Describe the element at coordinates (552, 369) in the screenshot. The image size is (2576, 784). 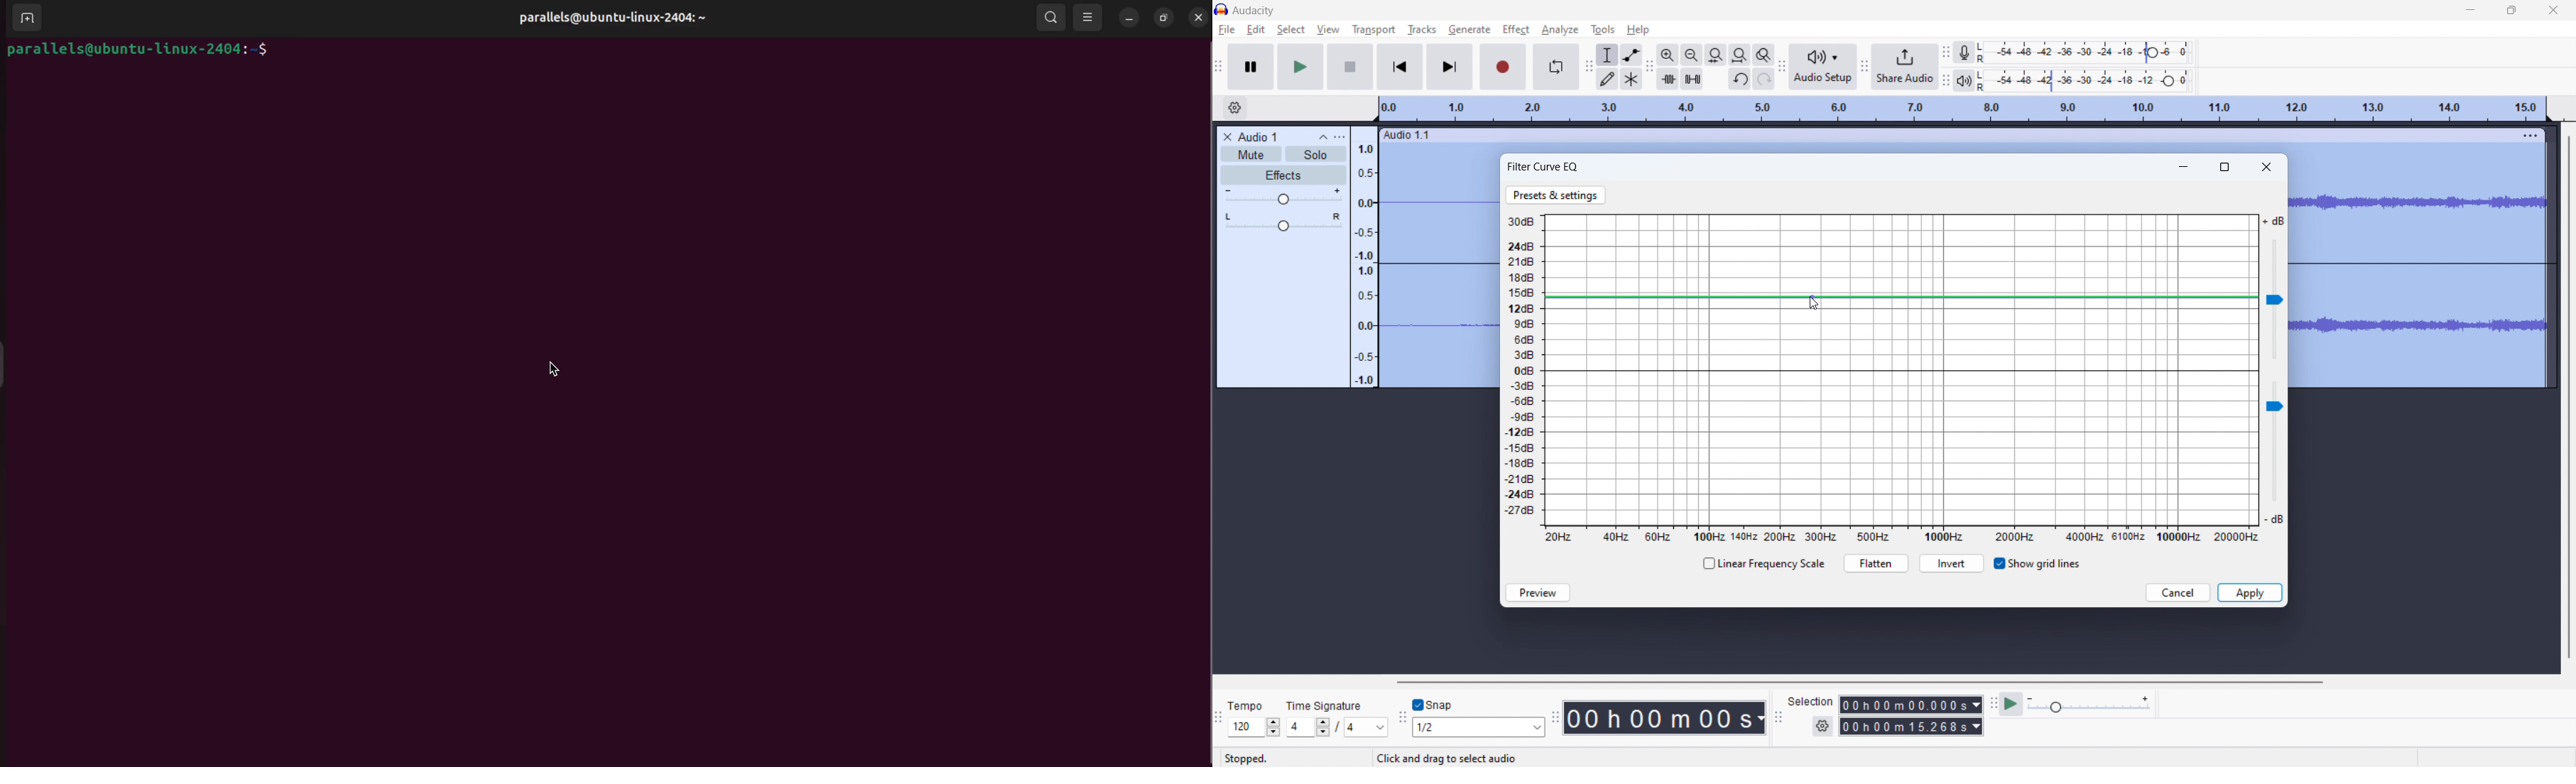
I see `cursor` at that location.